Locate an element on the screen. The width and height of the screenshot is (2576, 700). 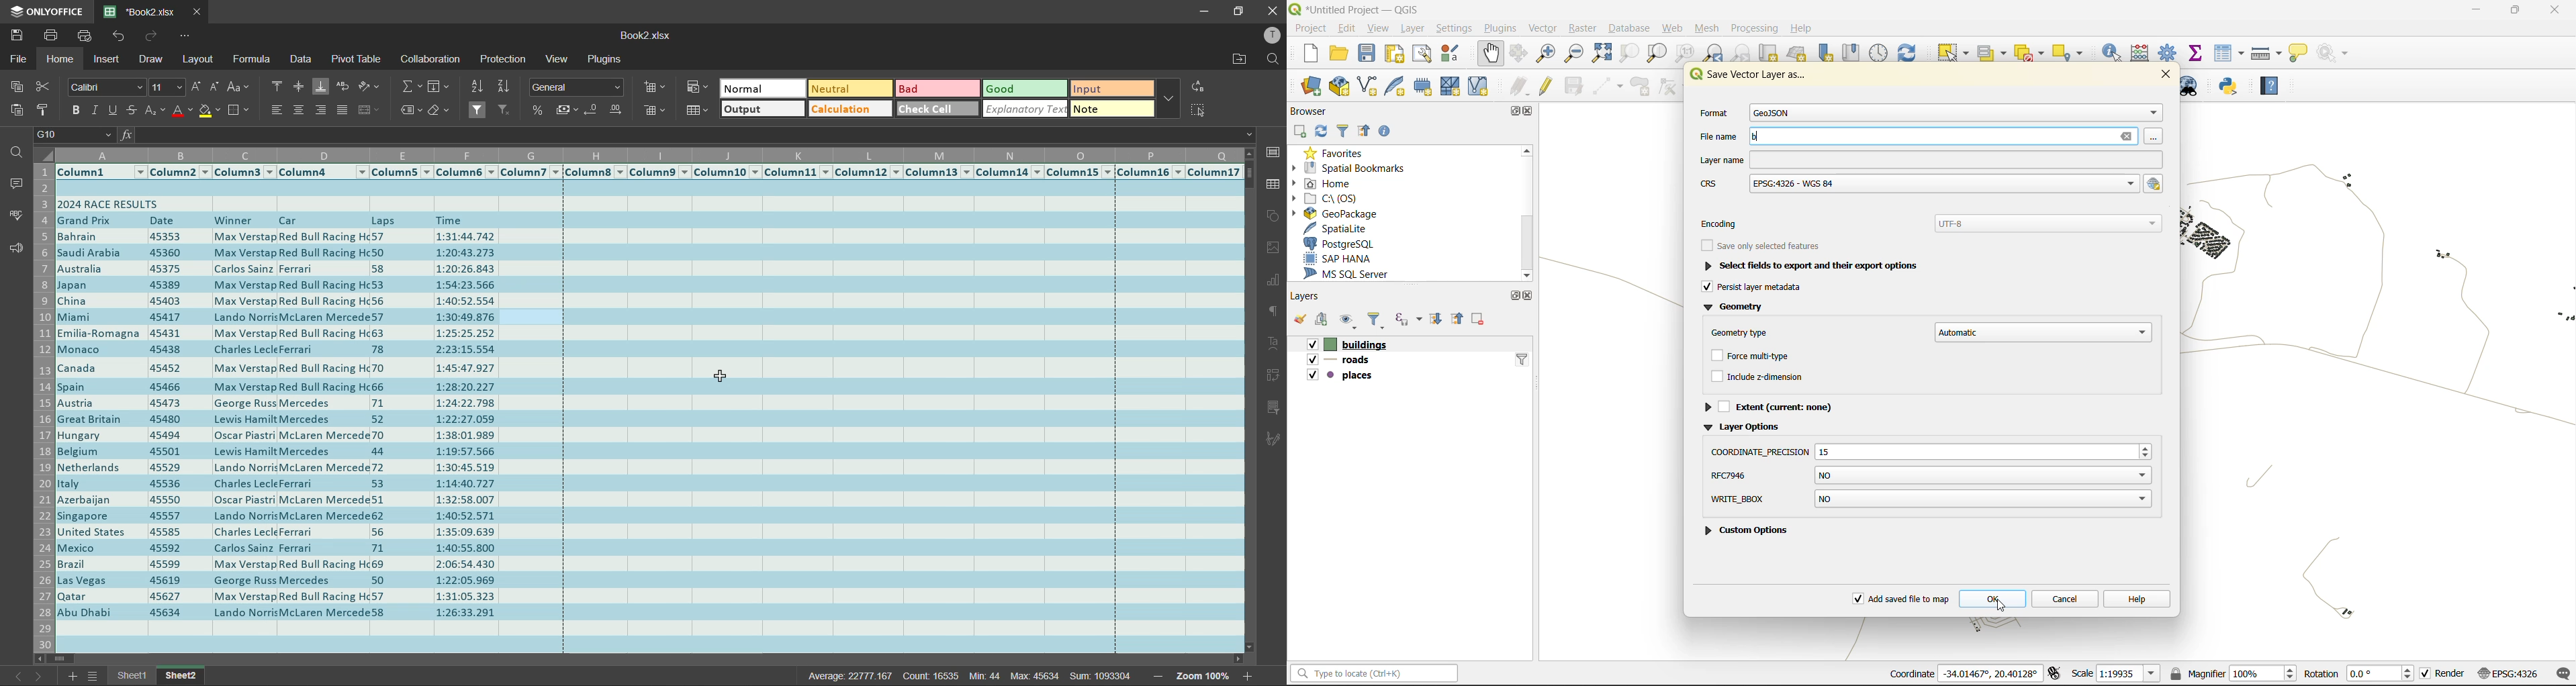
zoom layer is located at coordinates (1656, 54).